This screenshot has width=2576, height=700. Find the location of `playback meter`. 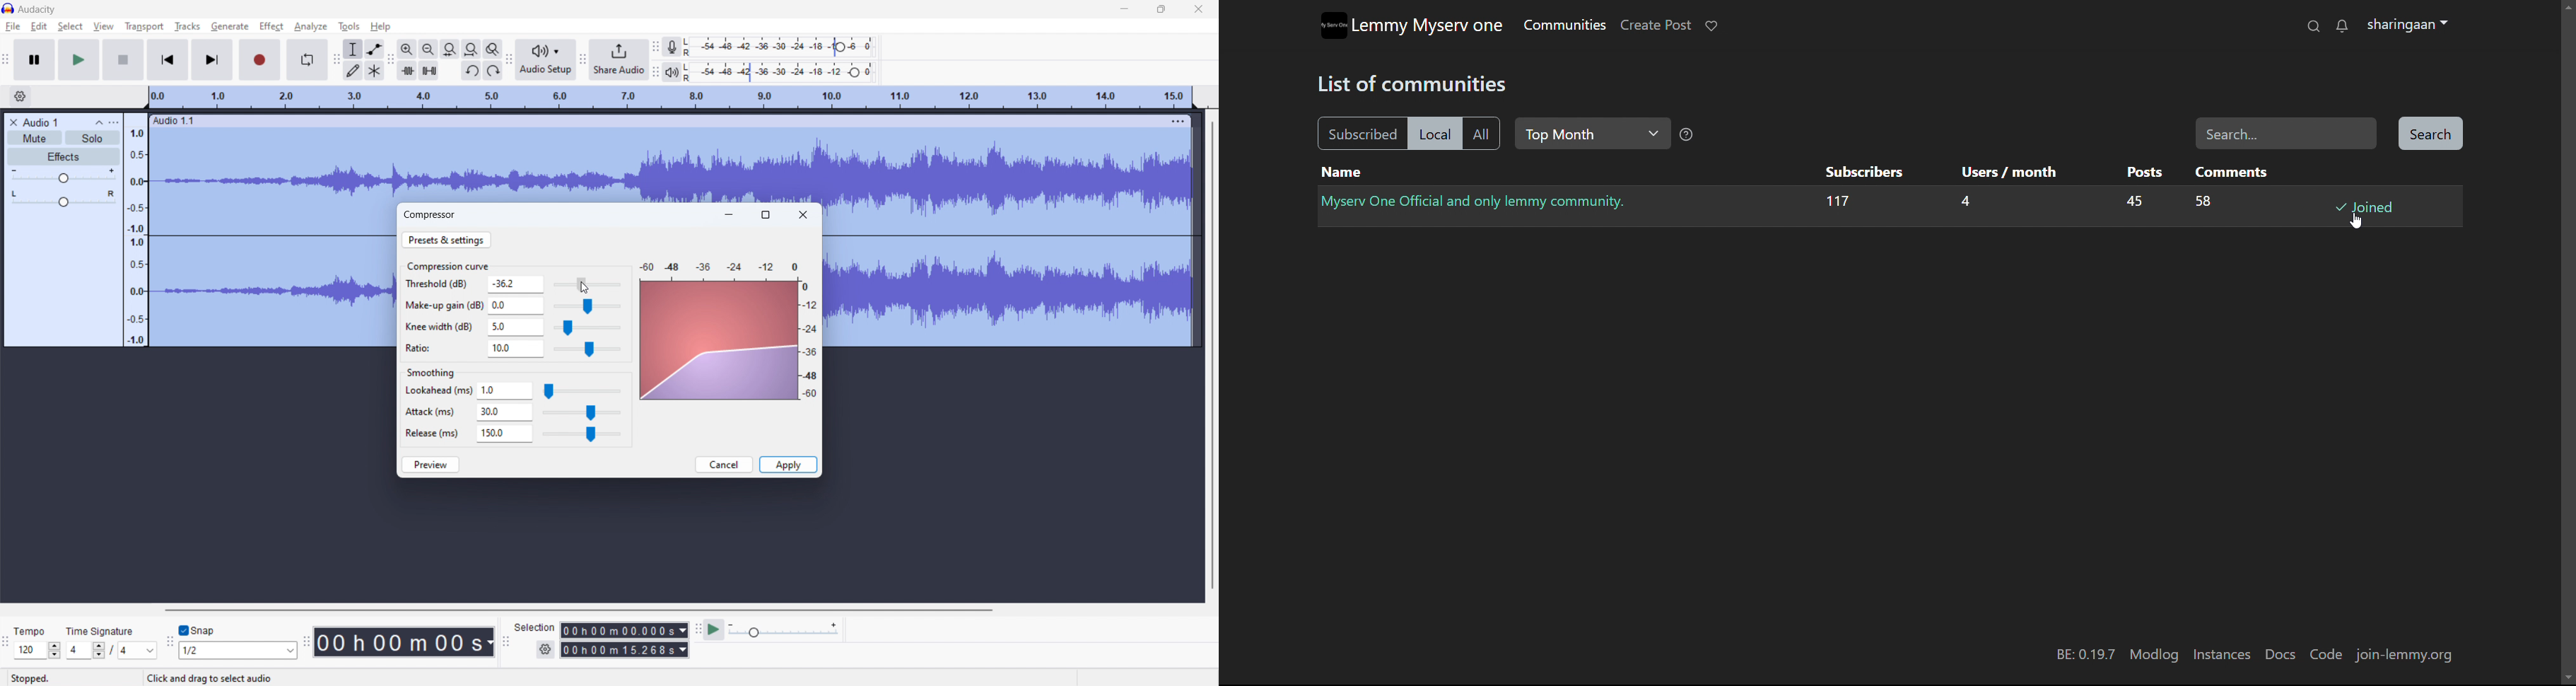

playback meter is located at coordinates (677, 72).